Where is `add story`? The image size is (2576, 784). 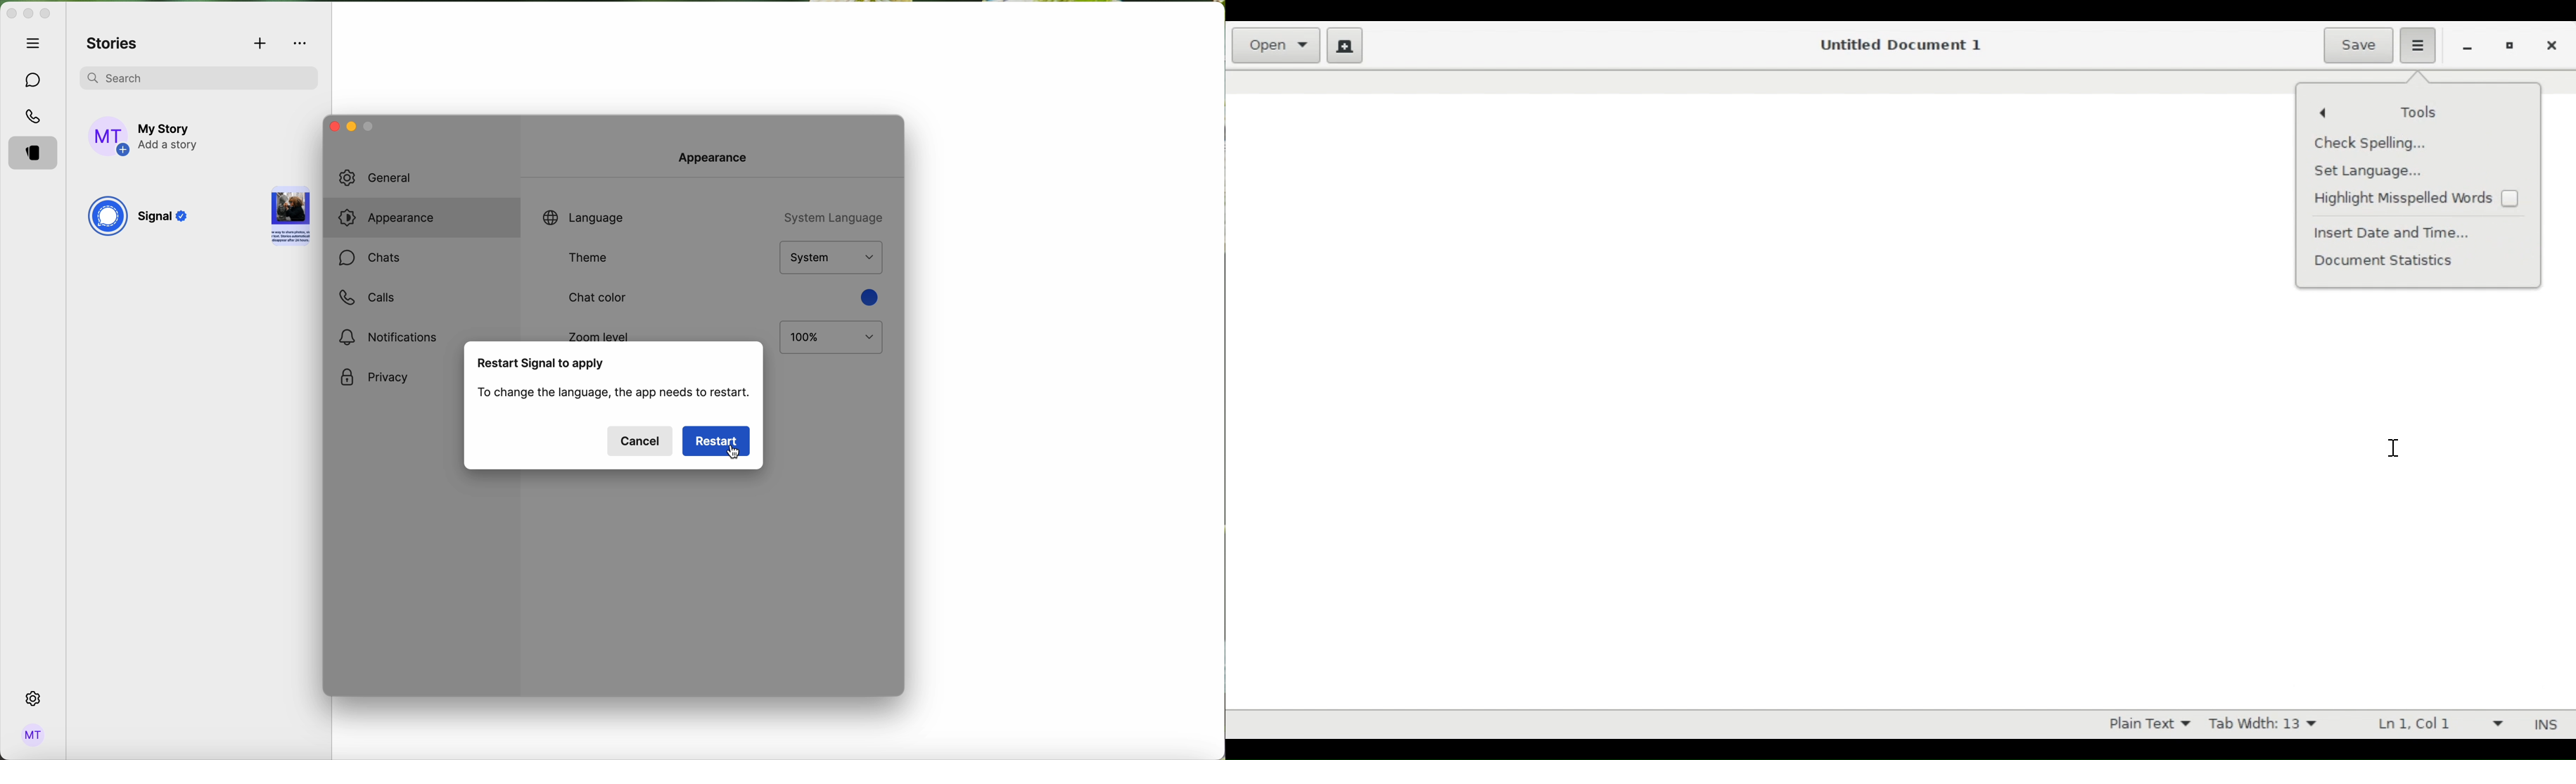 add story is located at coordinates (170, 137).